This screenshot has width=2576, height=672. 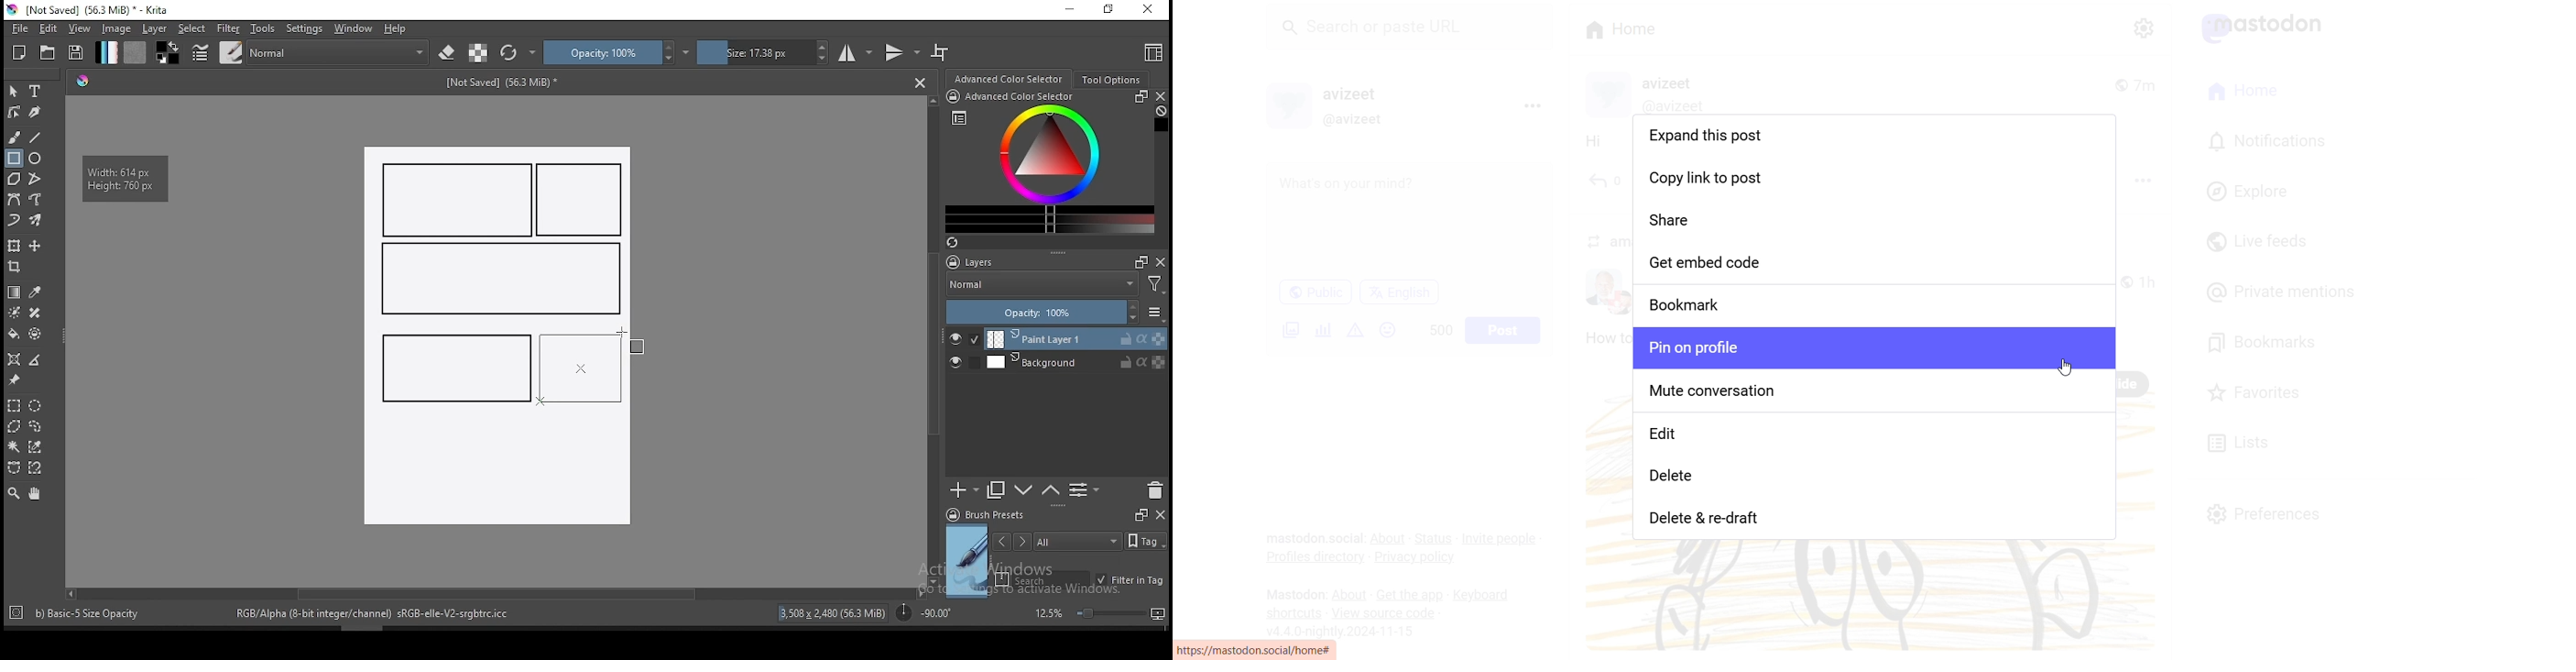 What do you see at coordinates (14, 159) in the screenshot?
I see `rectangle tool` at bounding box center [14, 159].